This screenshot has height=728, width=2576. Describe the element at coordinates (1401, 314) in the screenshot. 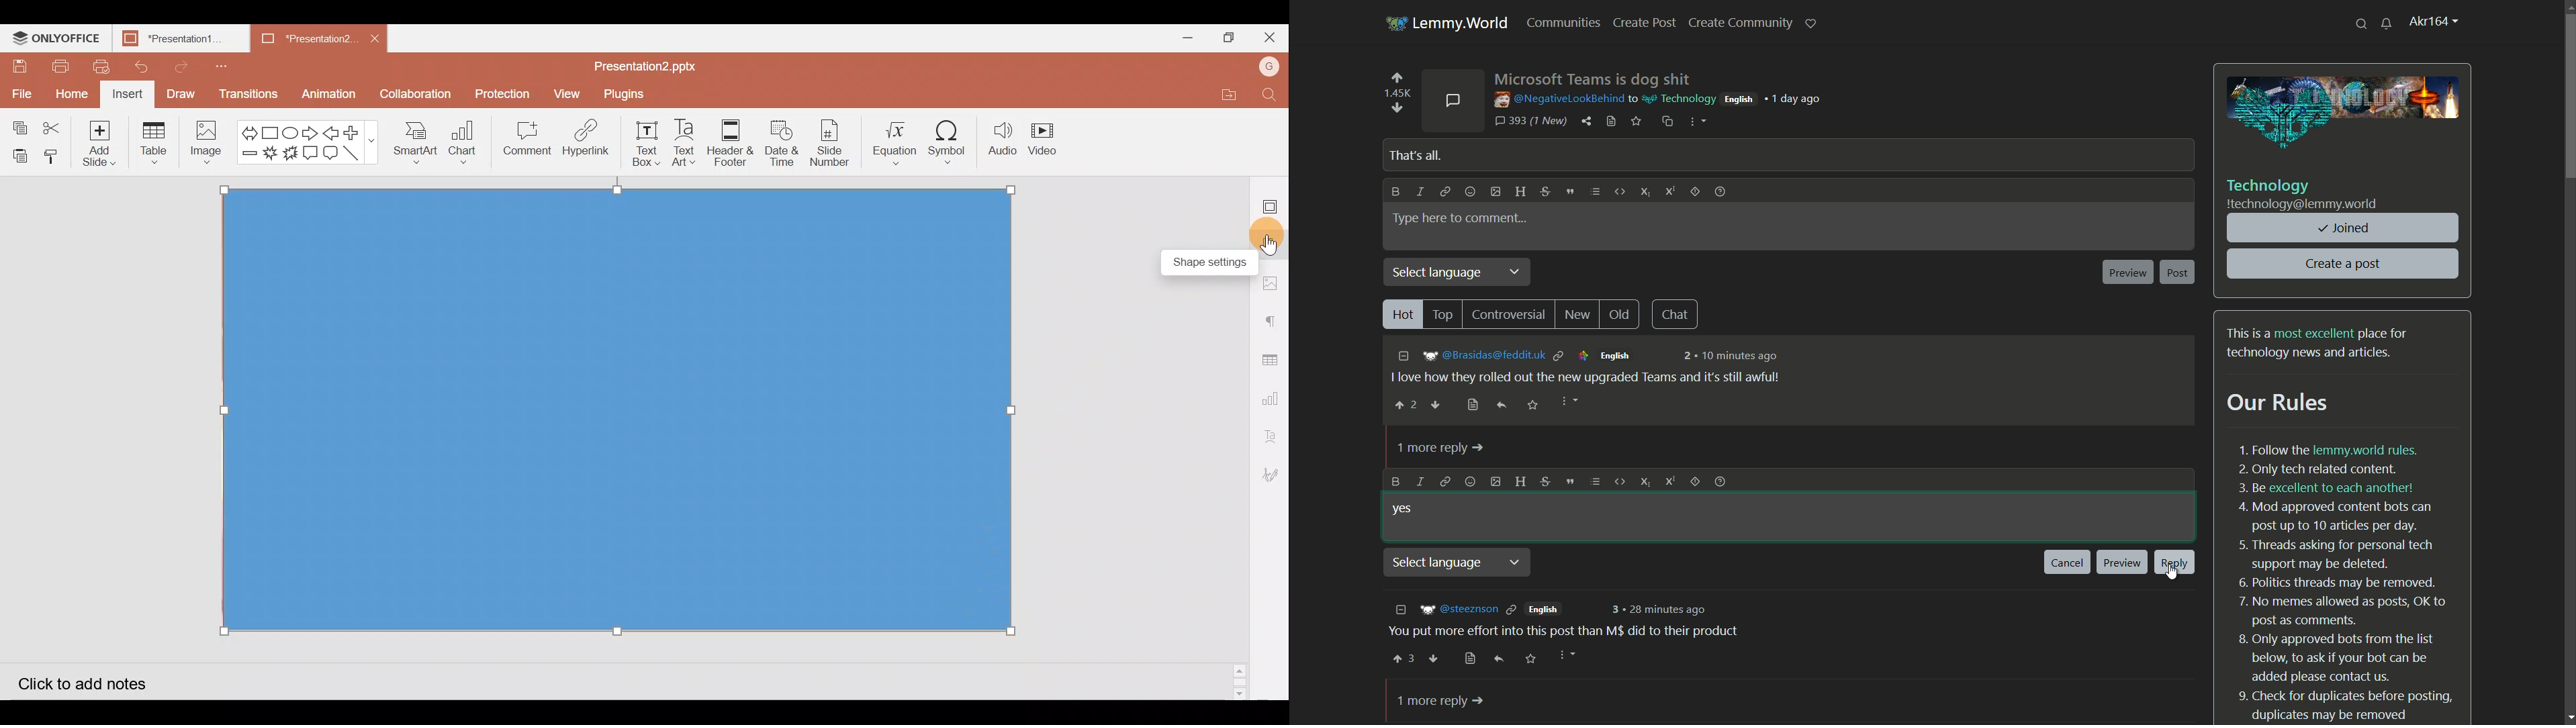

I see `hot` at that location.